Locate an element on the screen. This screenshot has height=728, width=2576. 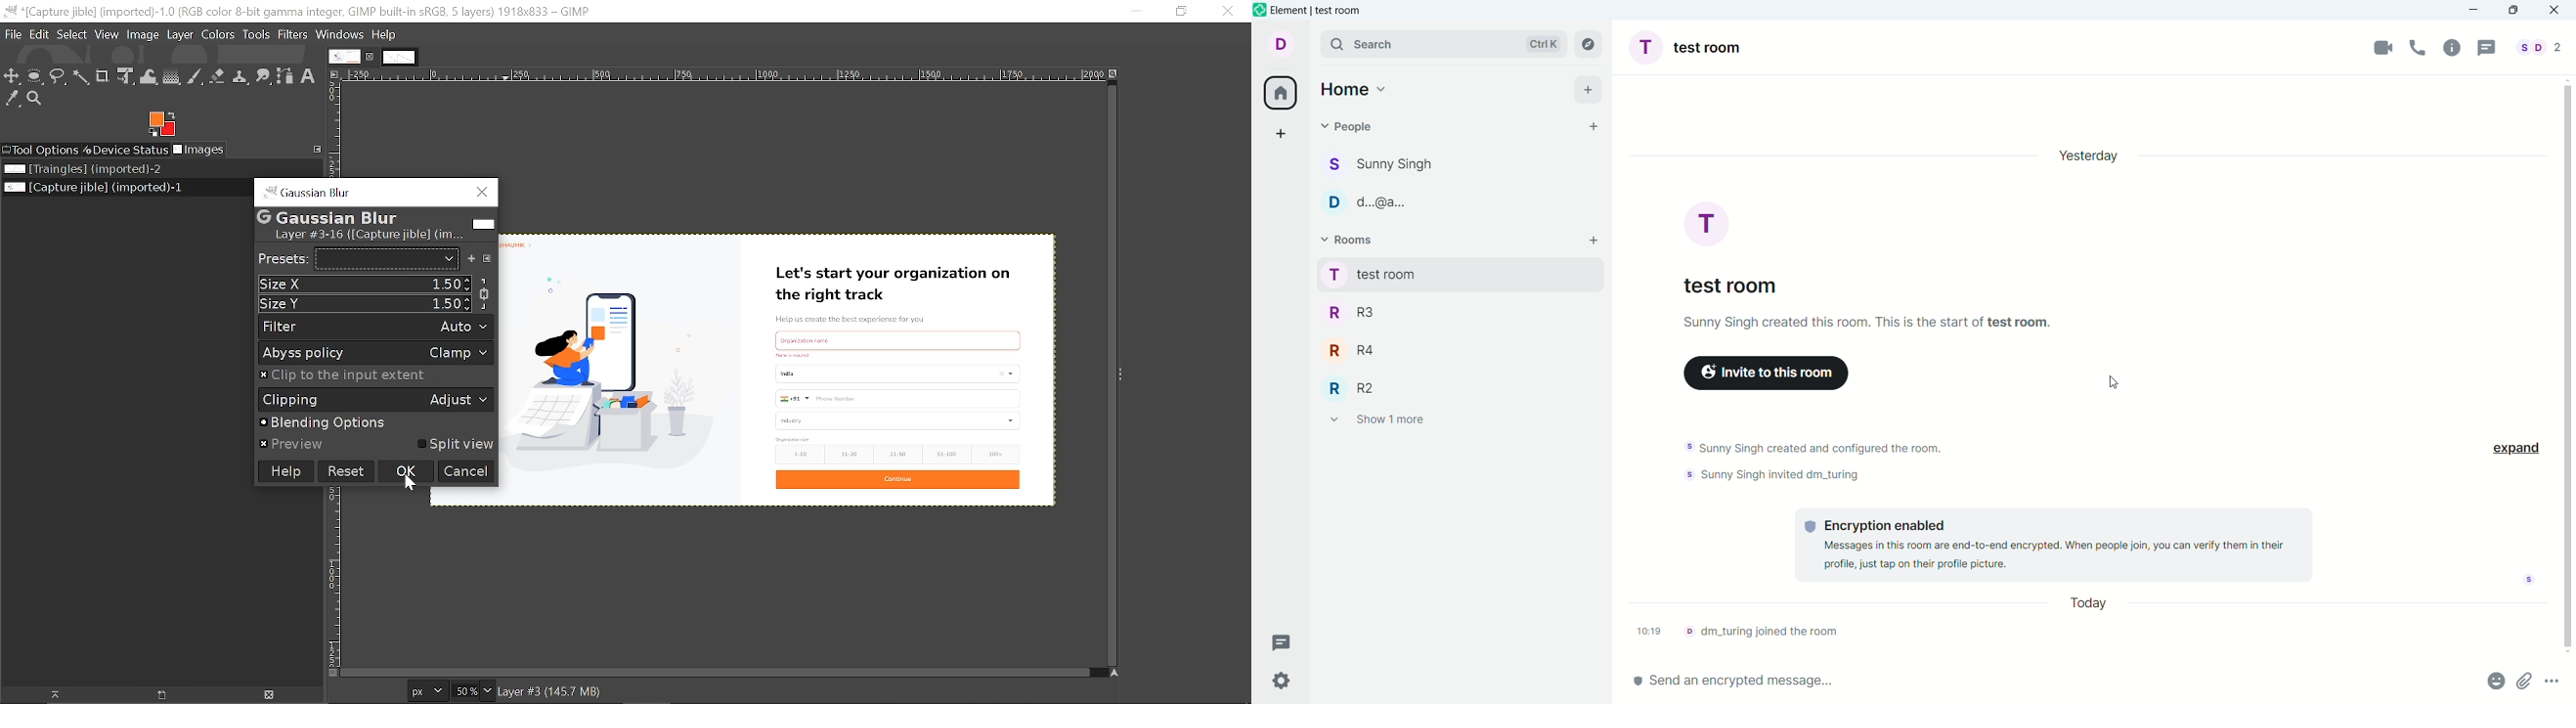
Gradient tool is located at coordinates (172, 76).